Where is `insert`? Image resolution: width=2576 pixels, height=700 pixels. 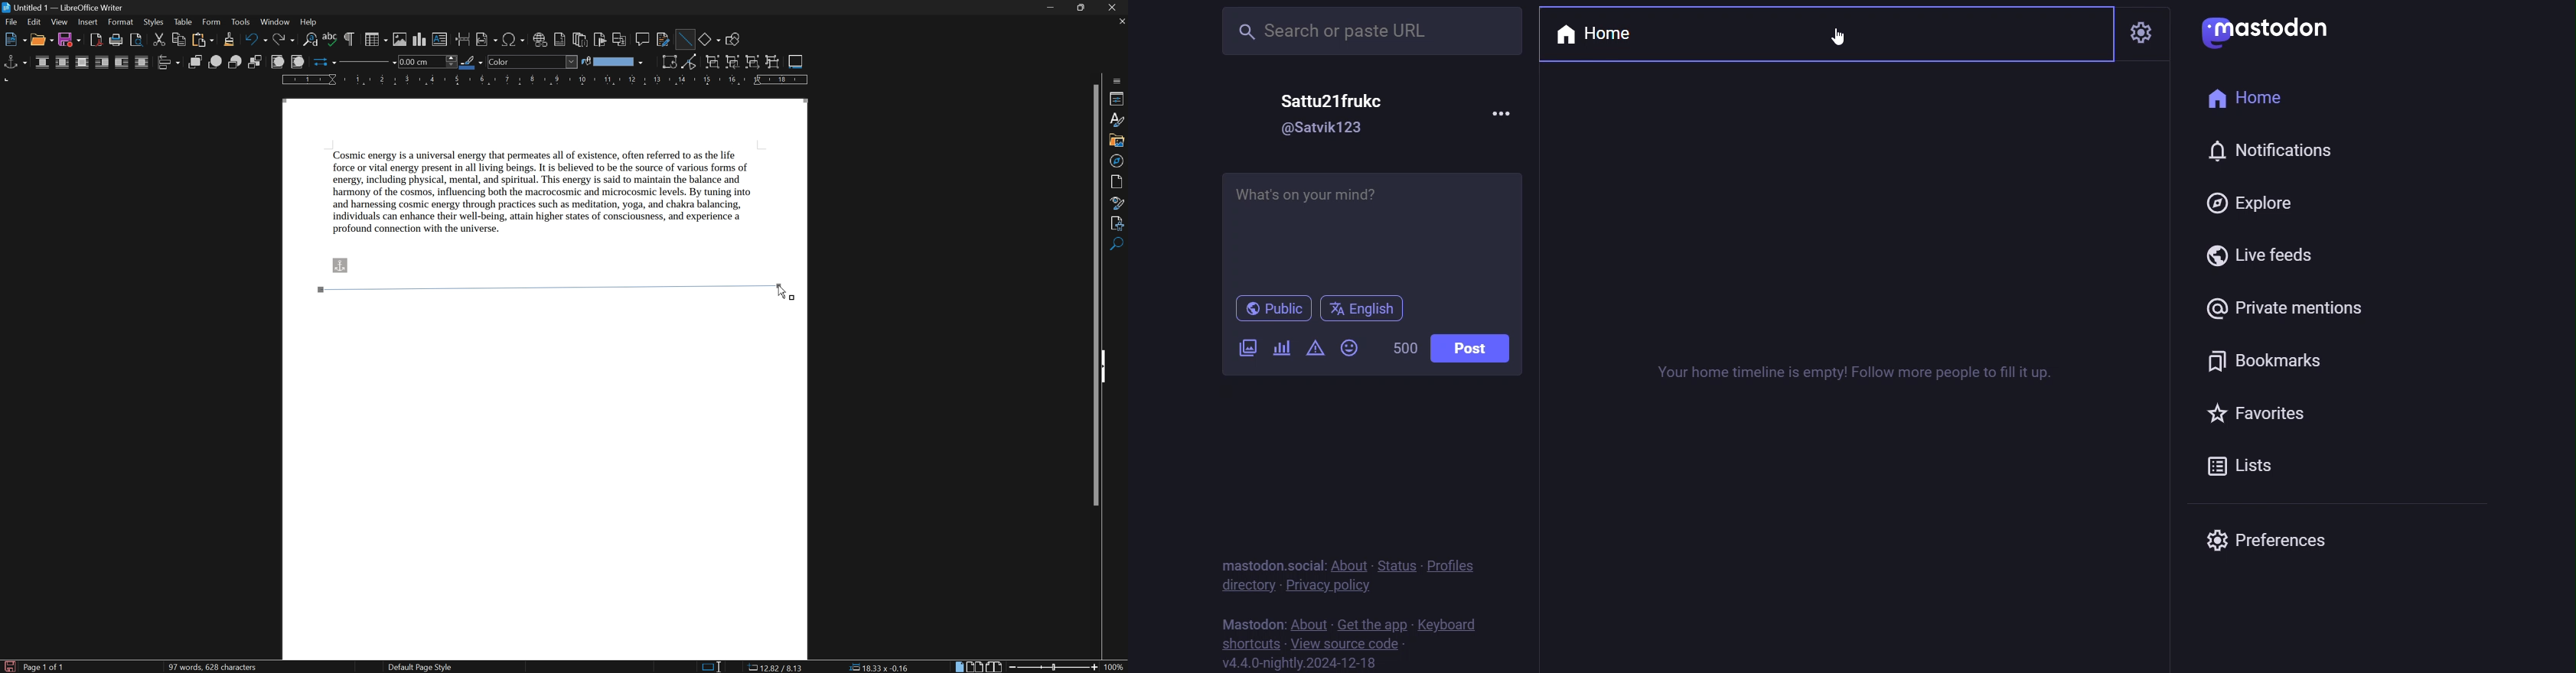 insert is located at coordinates (88, 22).